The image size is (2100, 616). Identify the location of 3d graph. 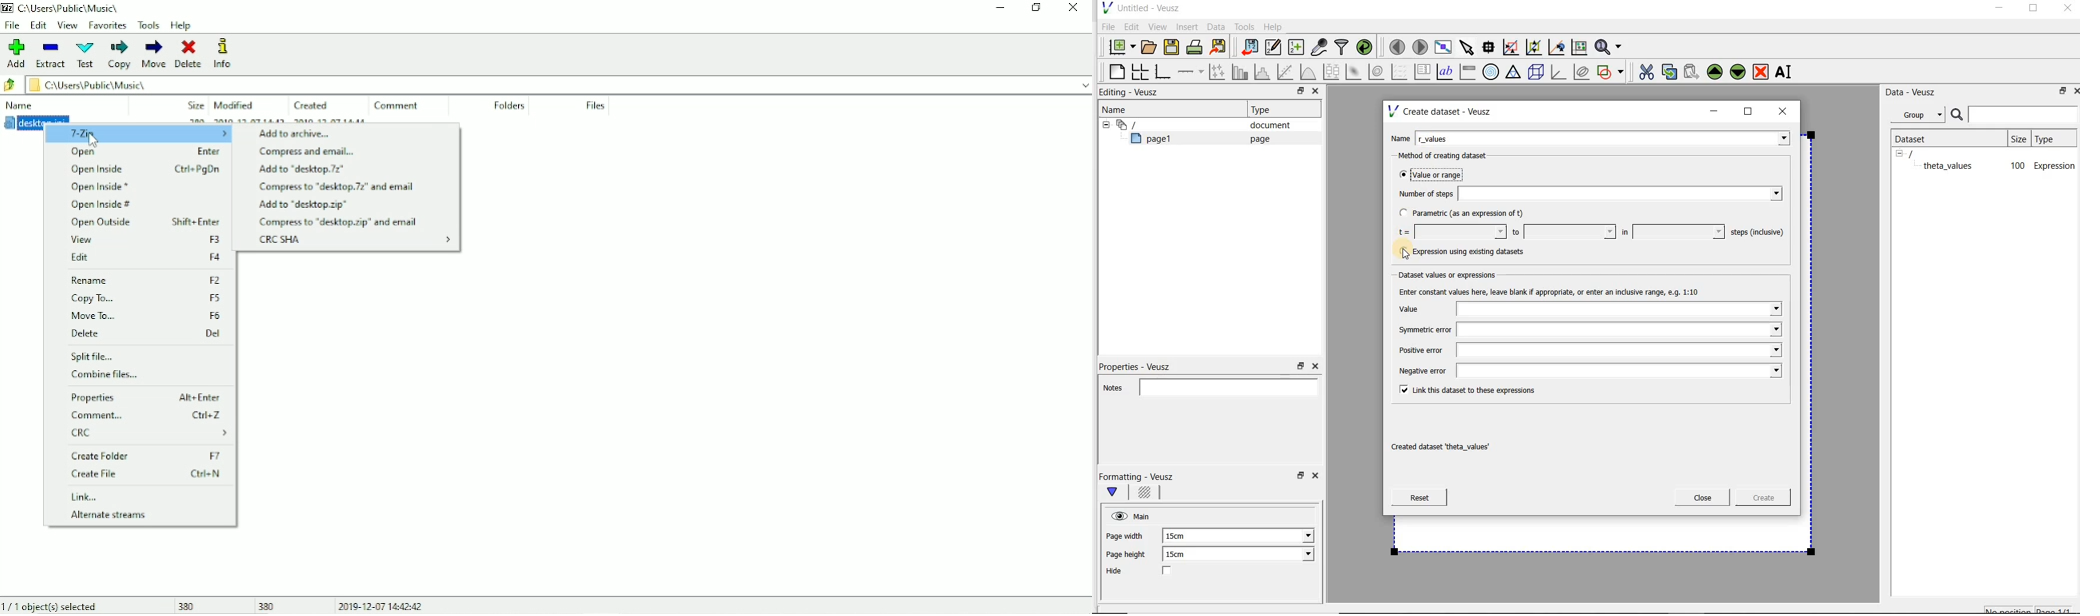
(1559, 73).